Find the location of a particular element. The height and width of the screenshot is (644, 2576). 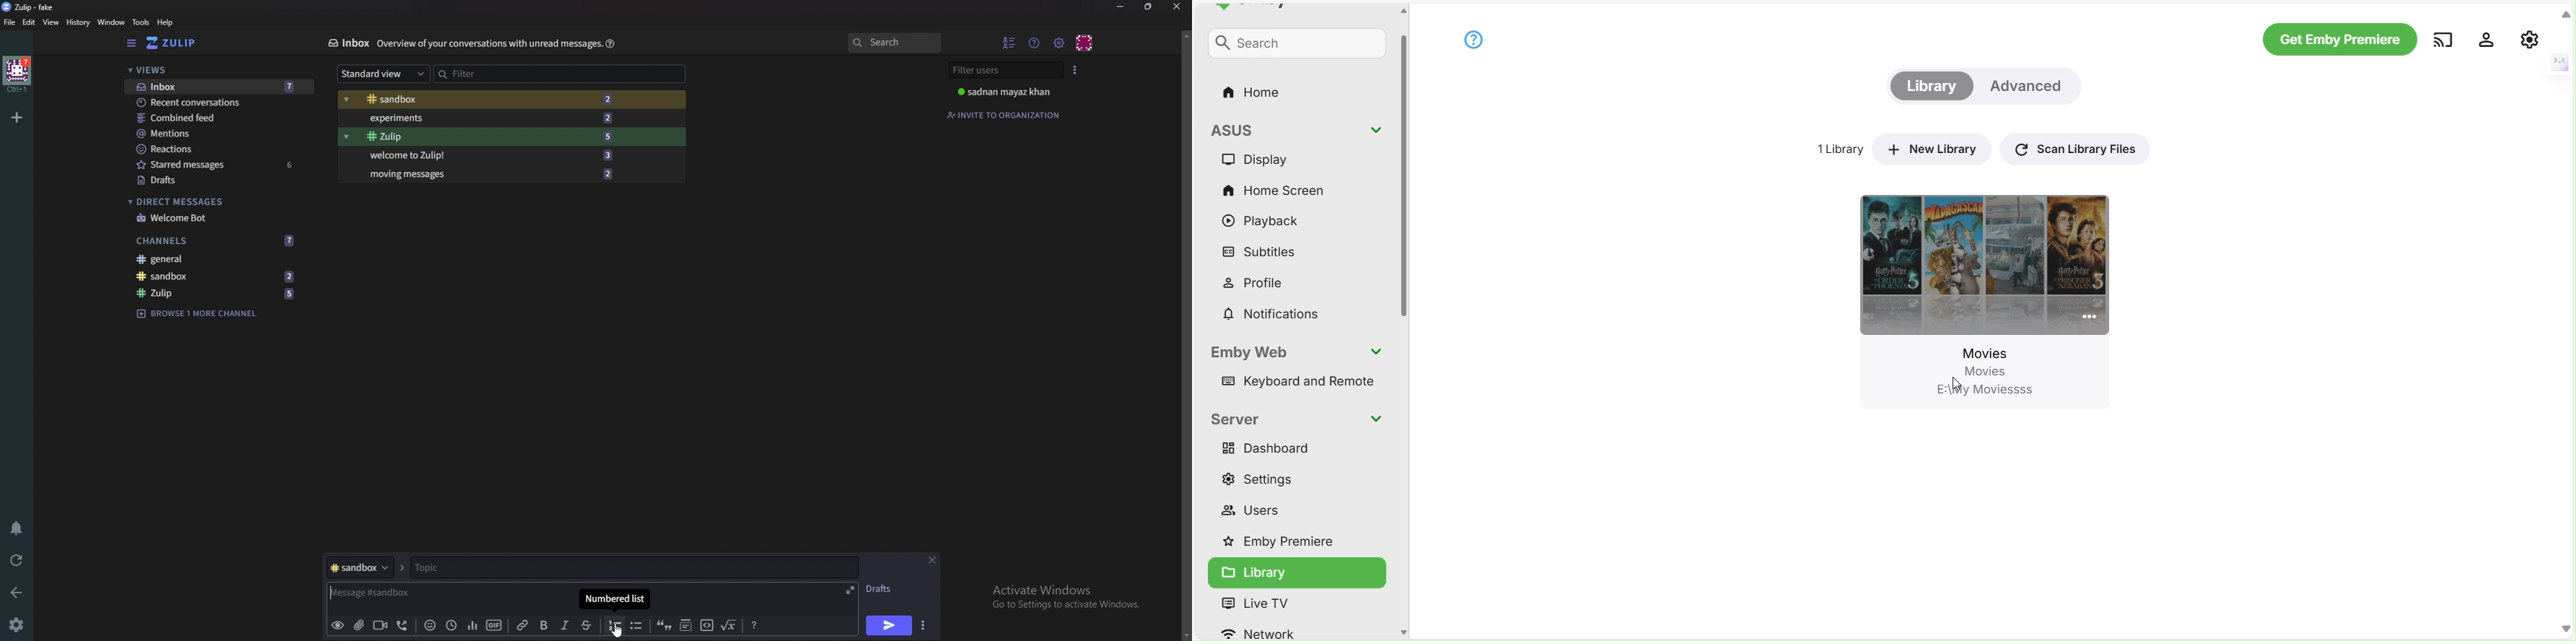

Get Emby Premier is located at coordinates (2339, 40).